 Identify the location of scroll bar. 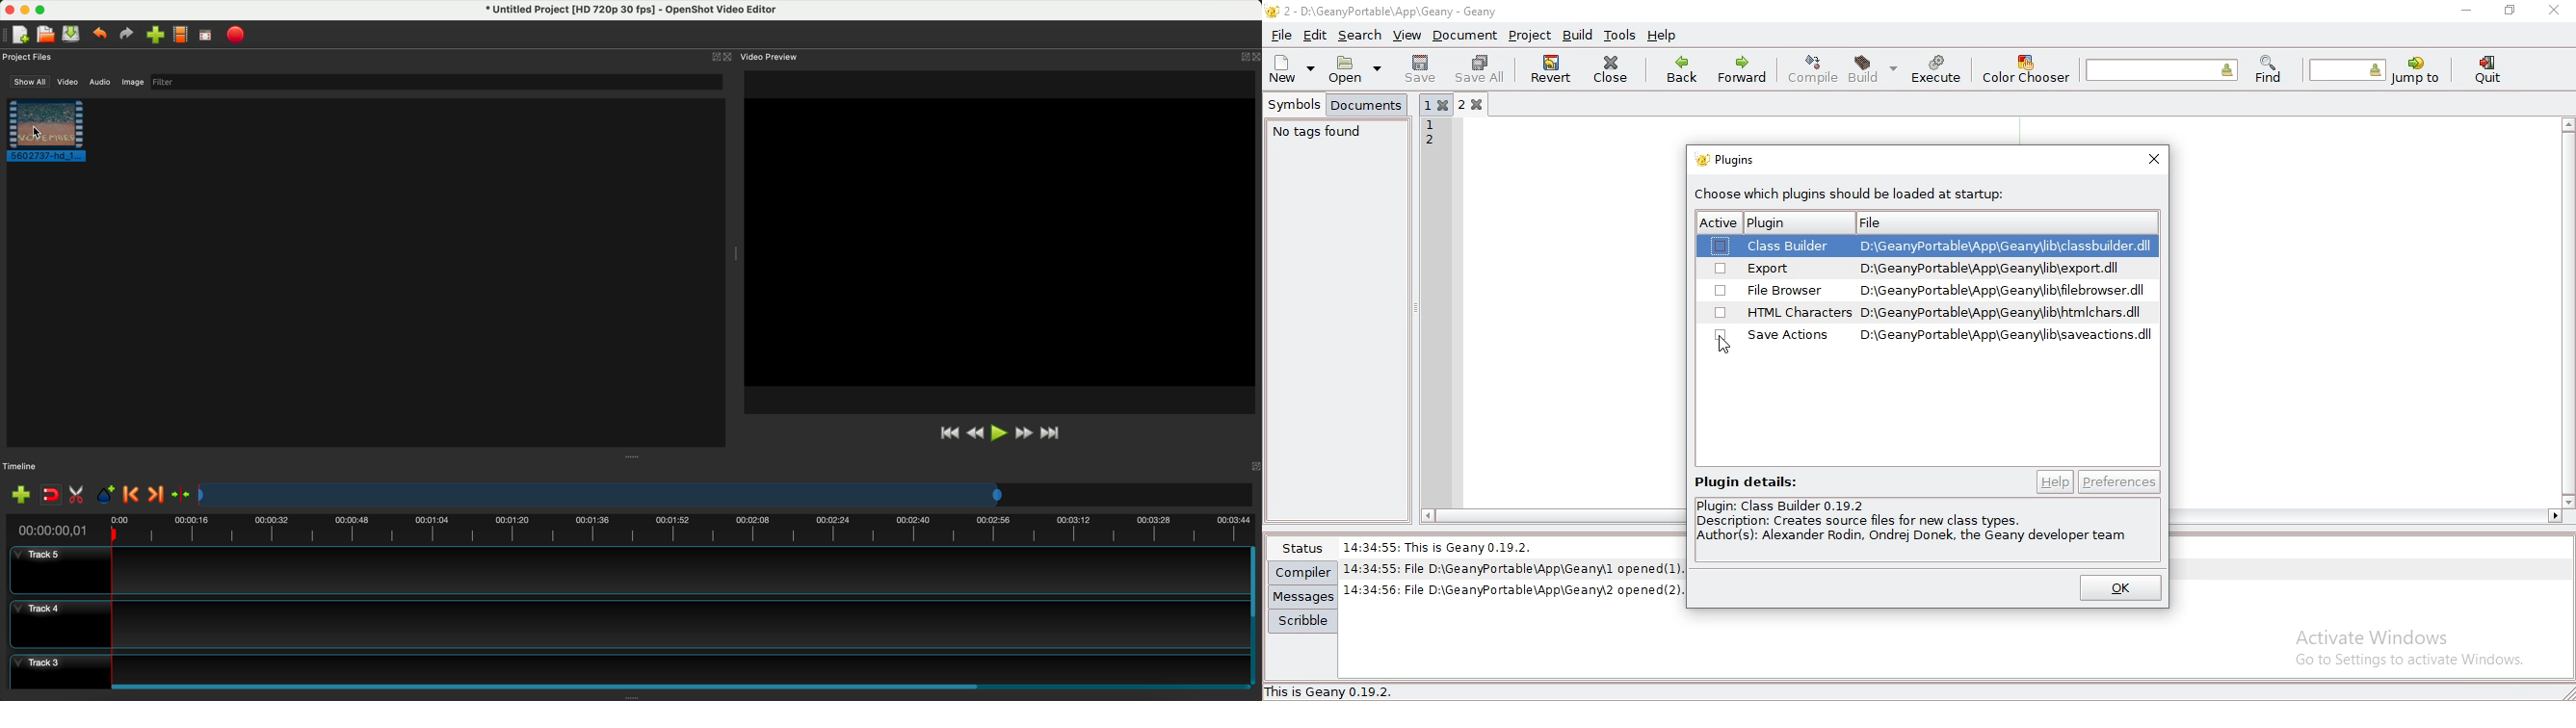
(1545, 516).